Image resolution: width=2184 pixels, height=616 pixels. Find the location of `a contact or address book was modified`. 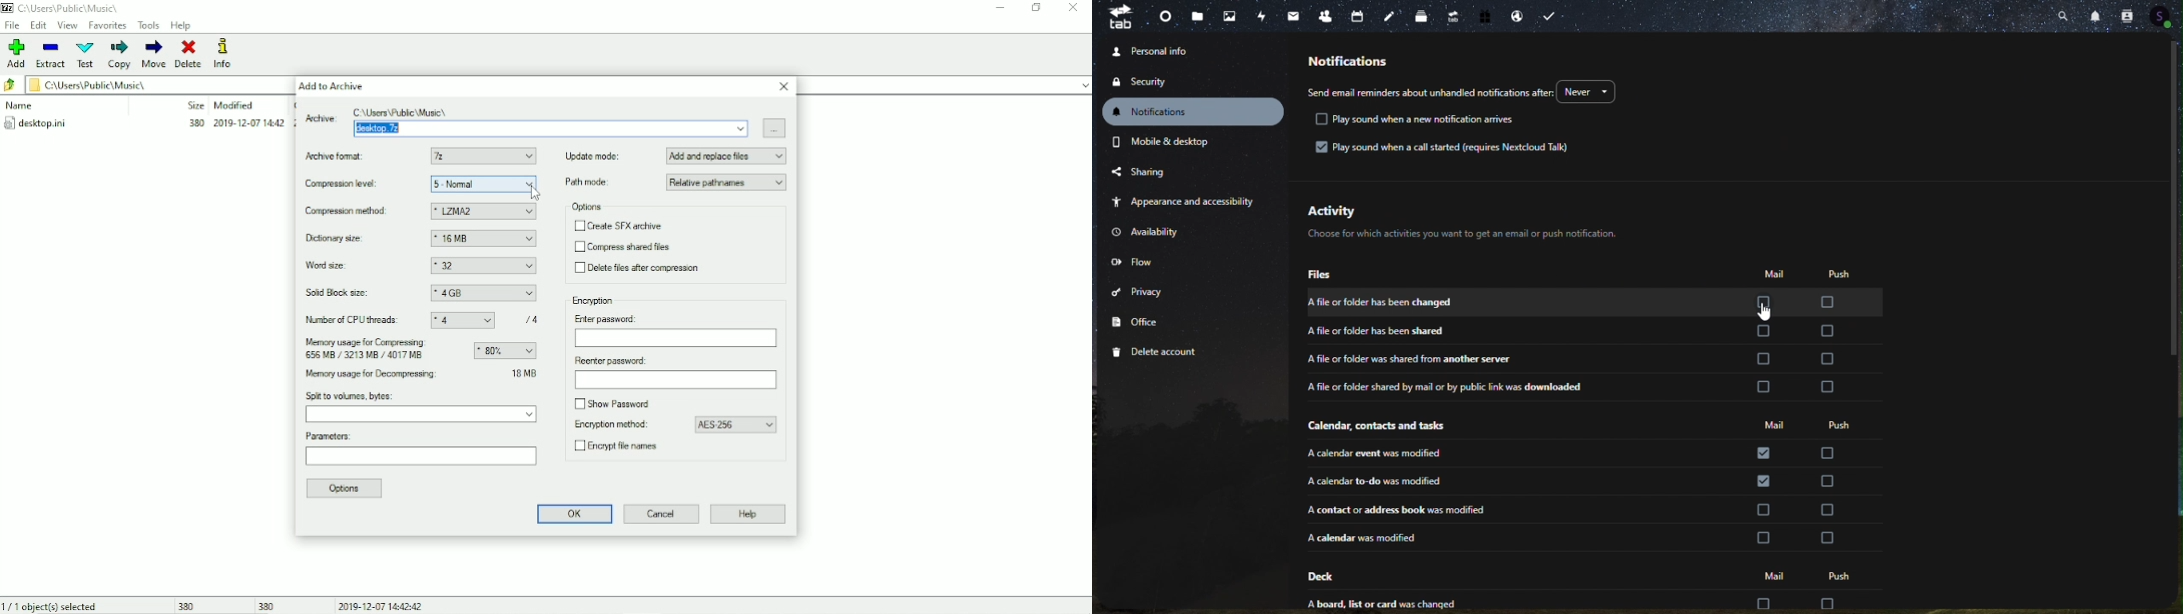

a contact or address book was modified is located at coordinates (1396, 508).